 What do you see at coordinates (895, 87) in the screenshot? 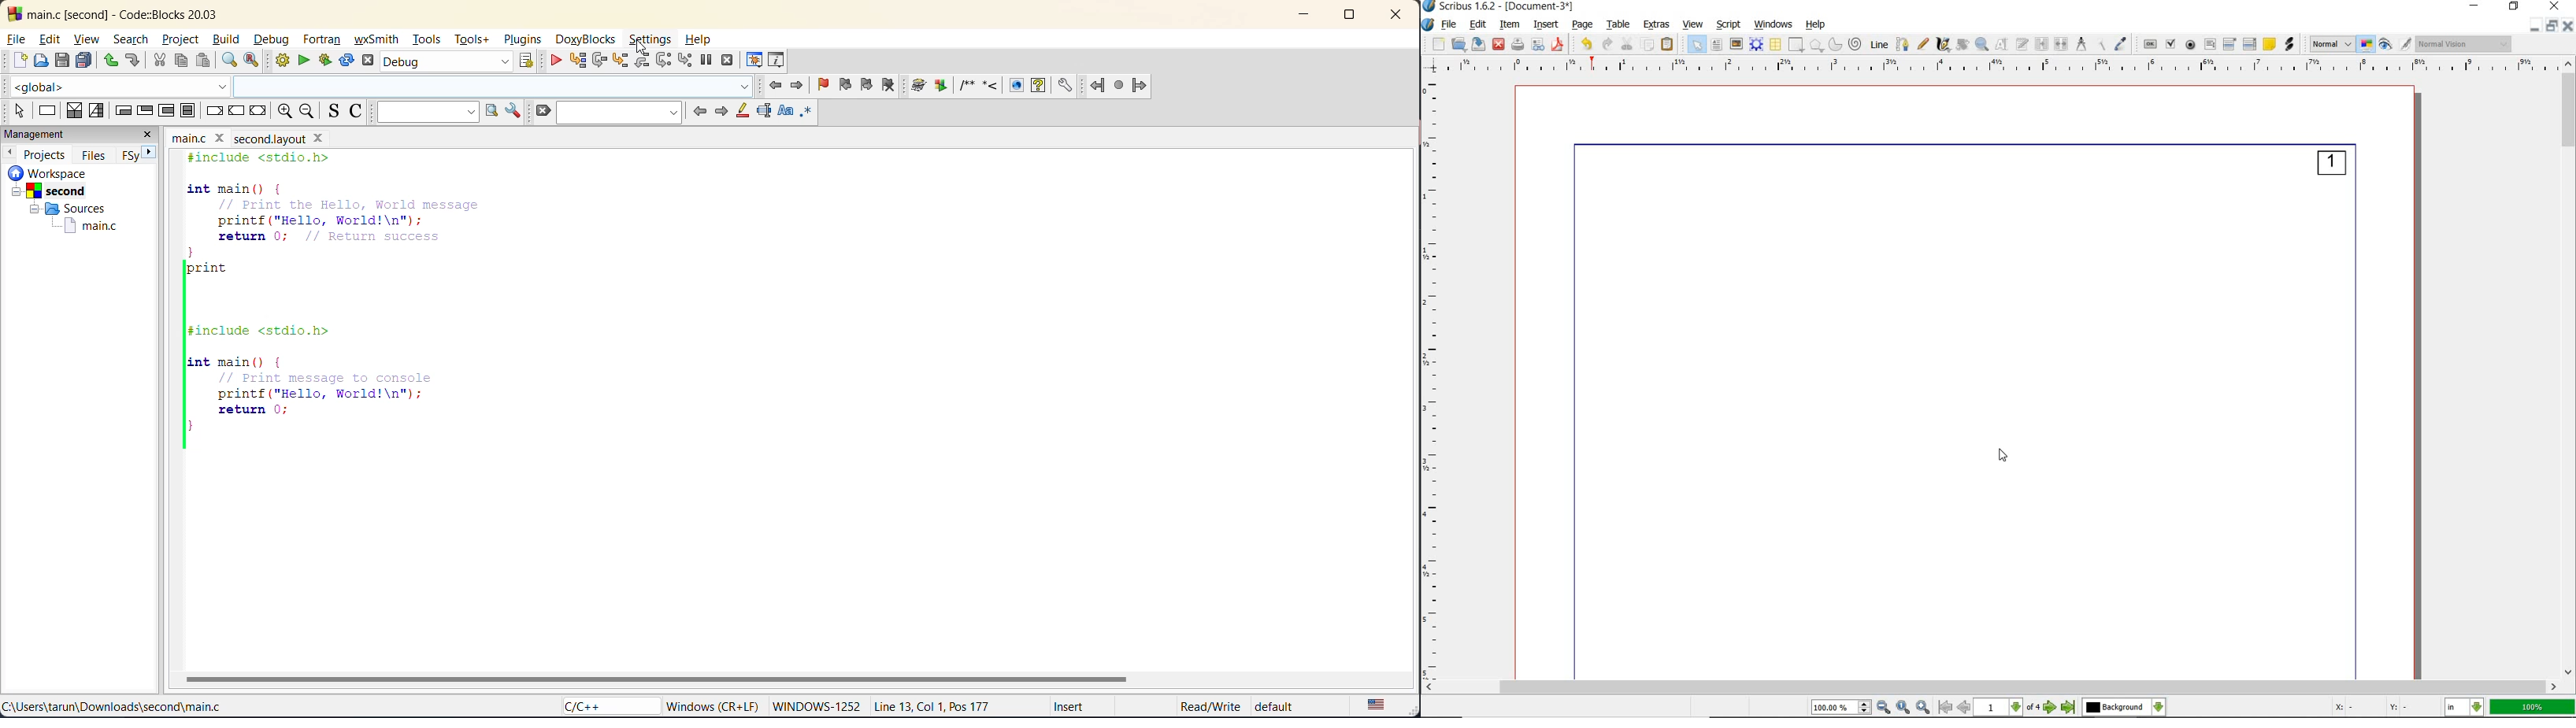
I see `clear bookmark` at bounding box center [895, 87].